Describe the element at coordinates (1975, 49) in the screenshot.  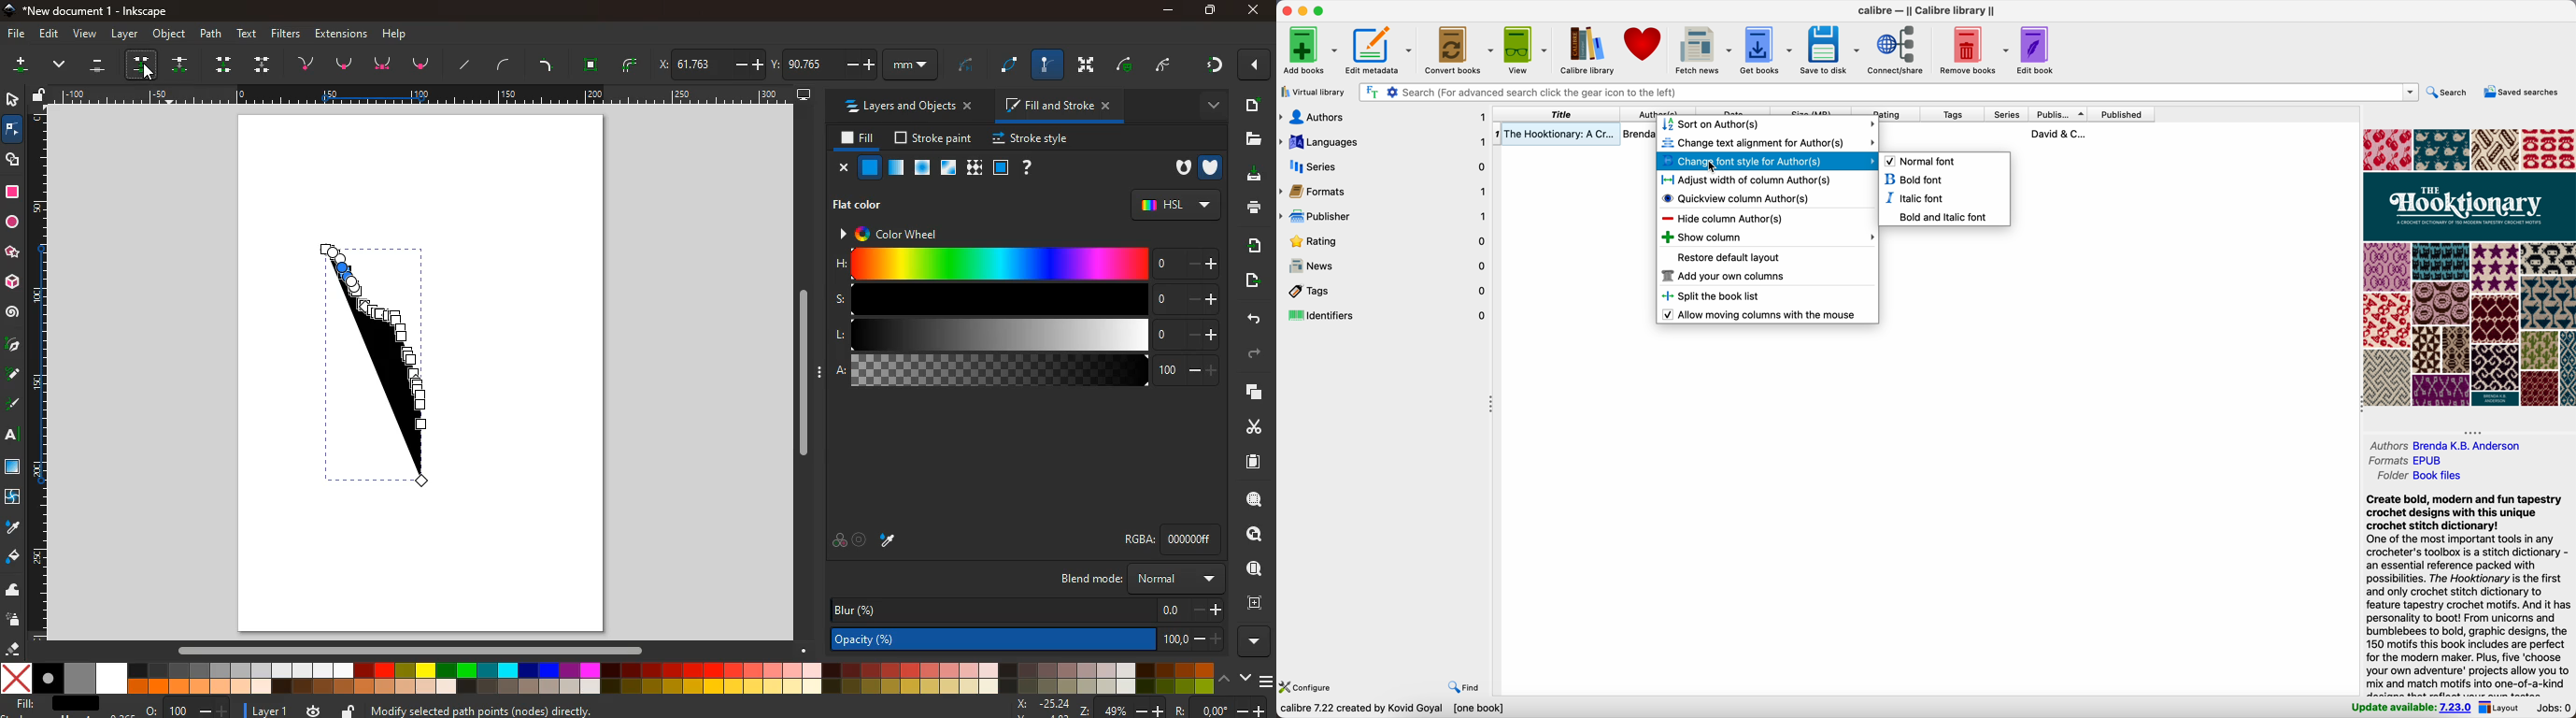
I see `remove books` at that location.